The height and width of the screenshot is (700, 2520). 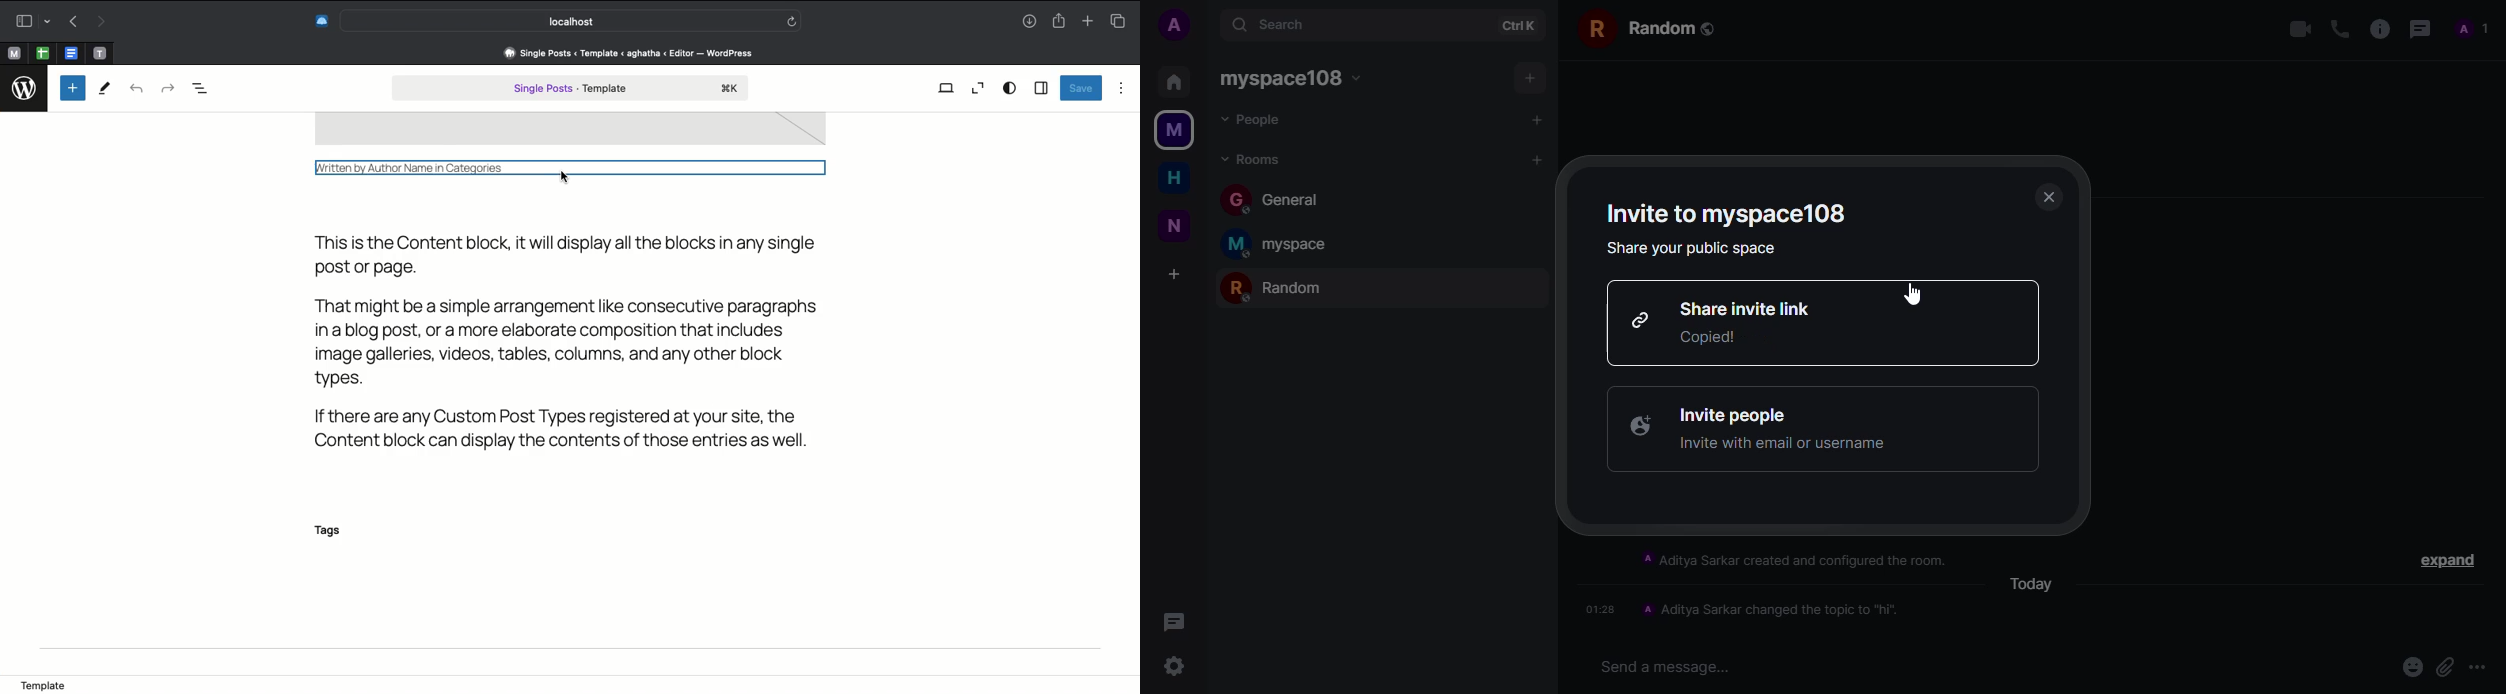 I want to click on Document overview, so click(x=208, y=89).